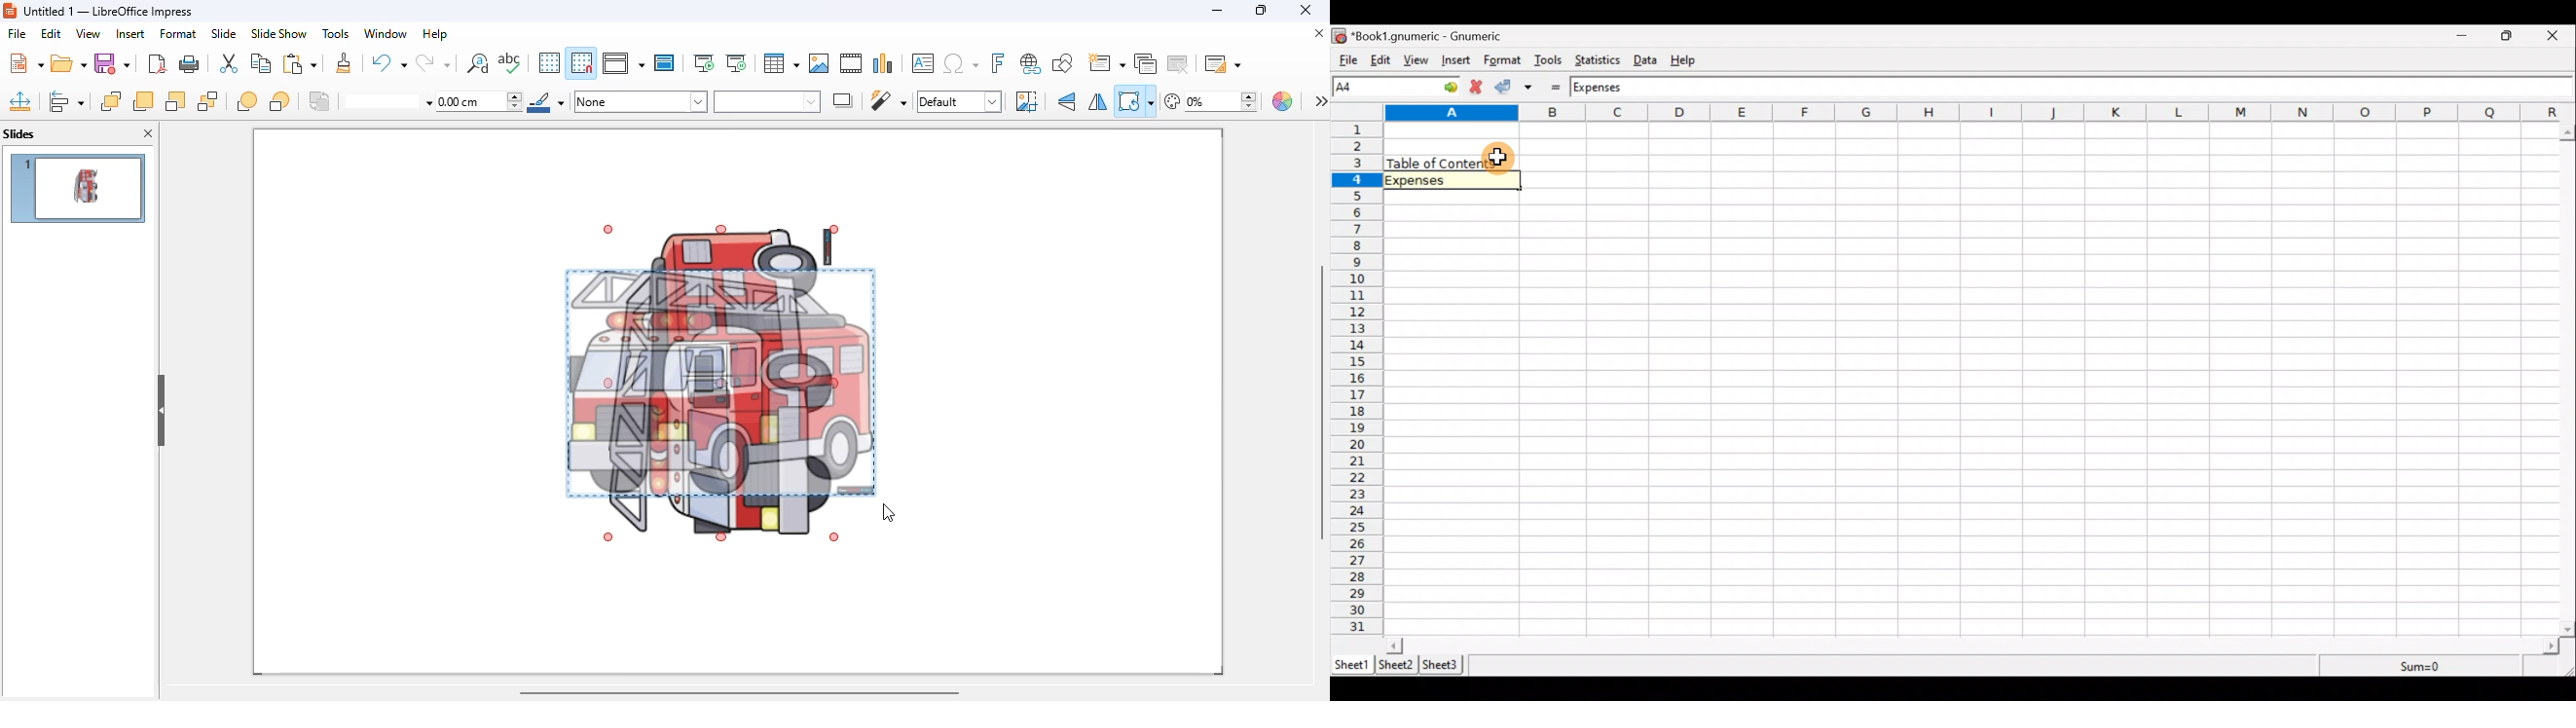  What do you see at coordinates (1549, 61) in the screenshot?
I see `Tools` at bounding box center [1549, 61].